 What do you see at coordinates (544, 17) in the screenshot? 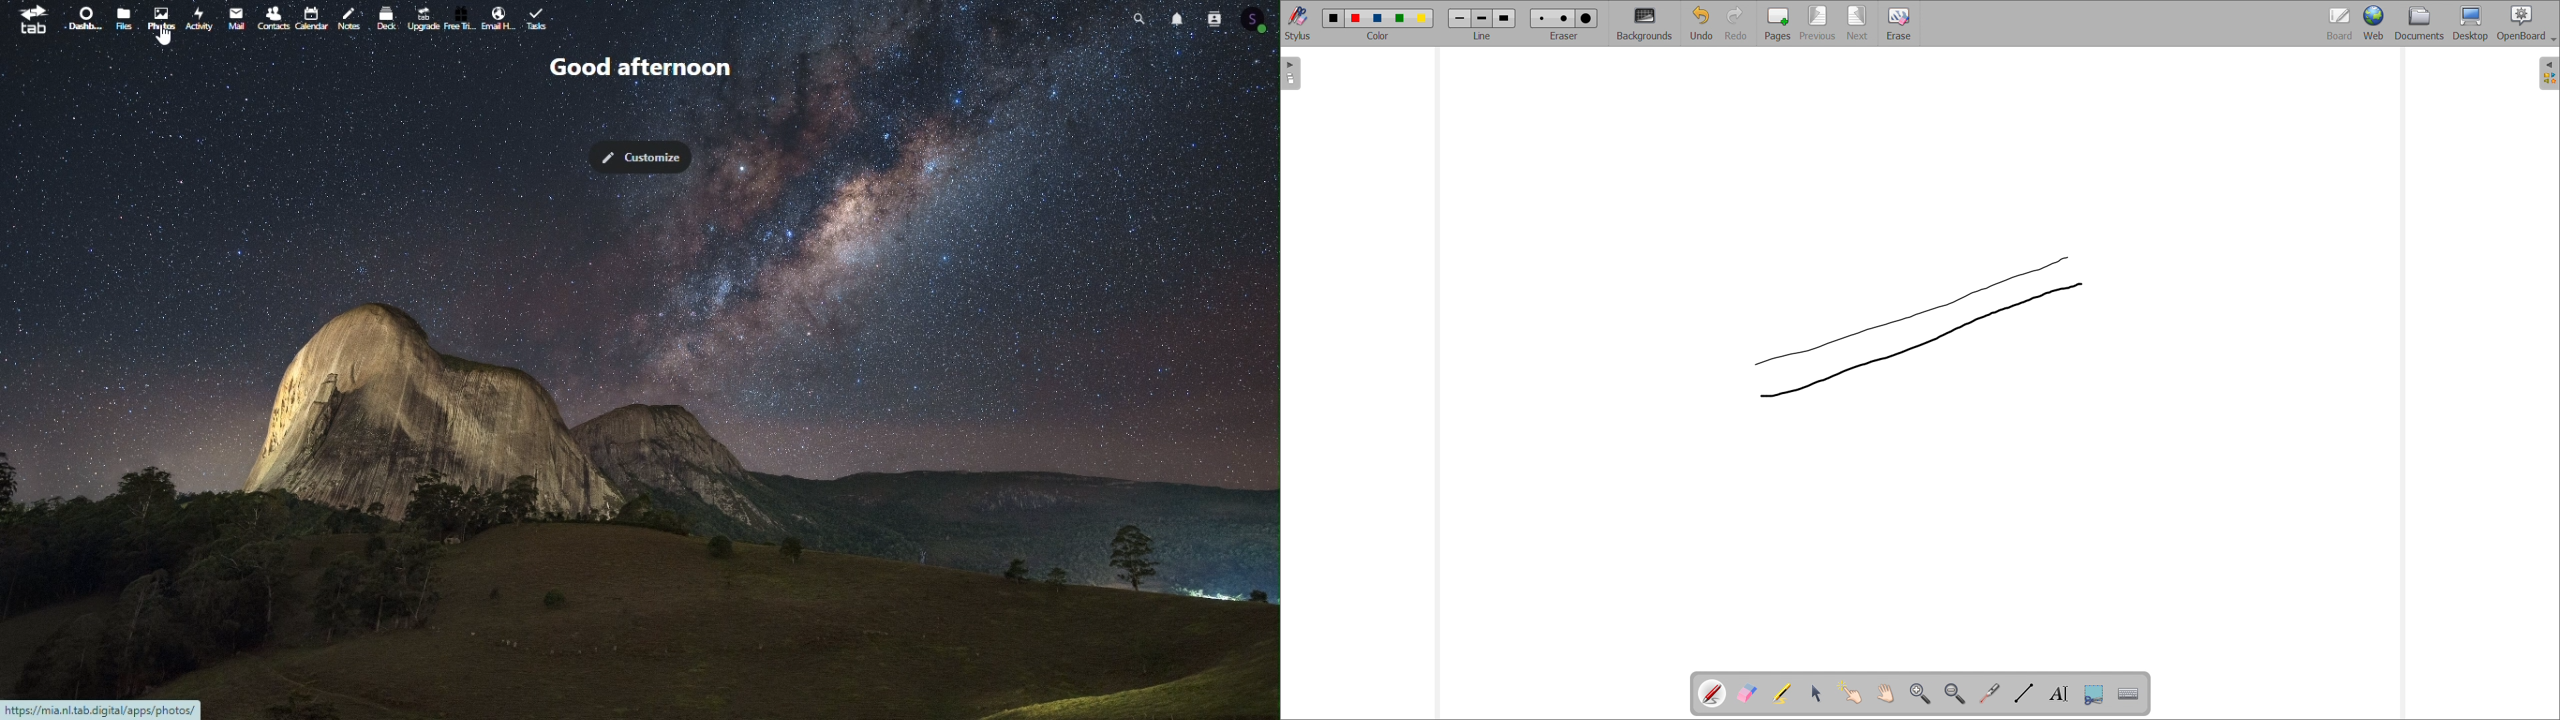
I see `task` at bounding box center [544, 17].